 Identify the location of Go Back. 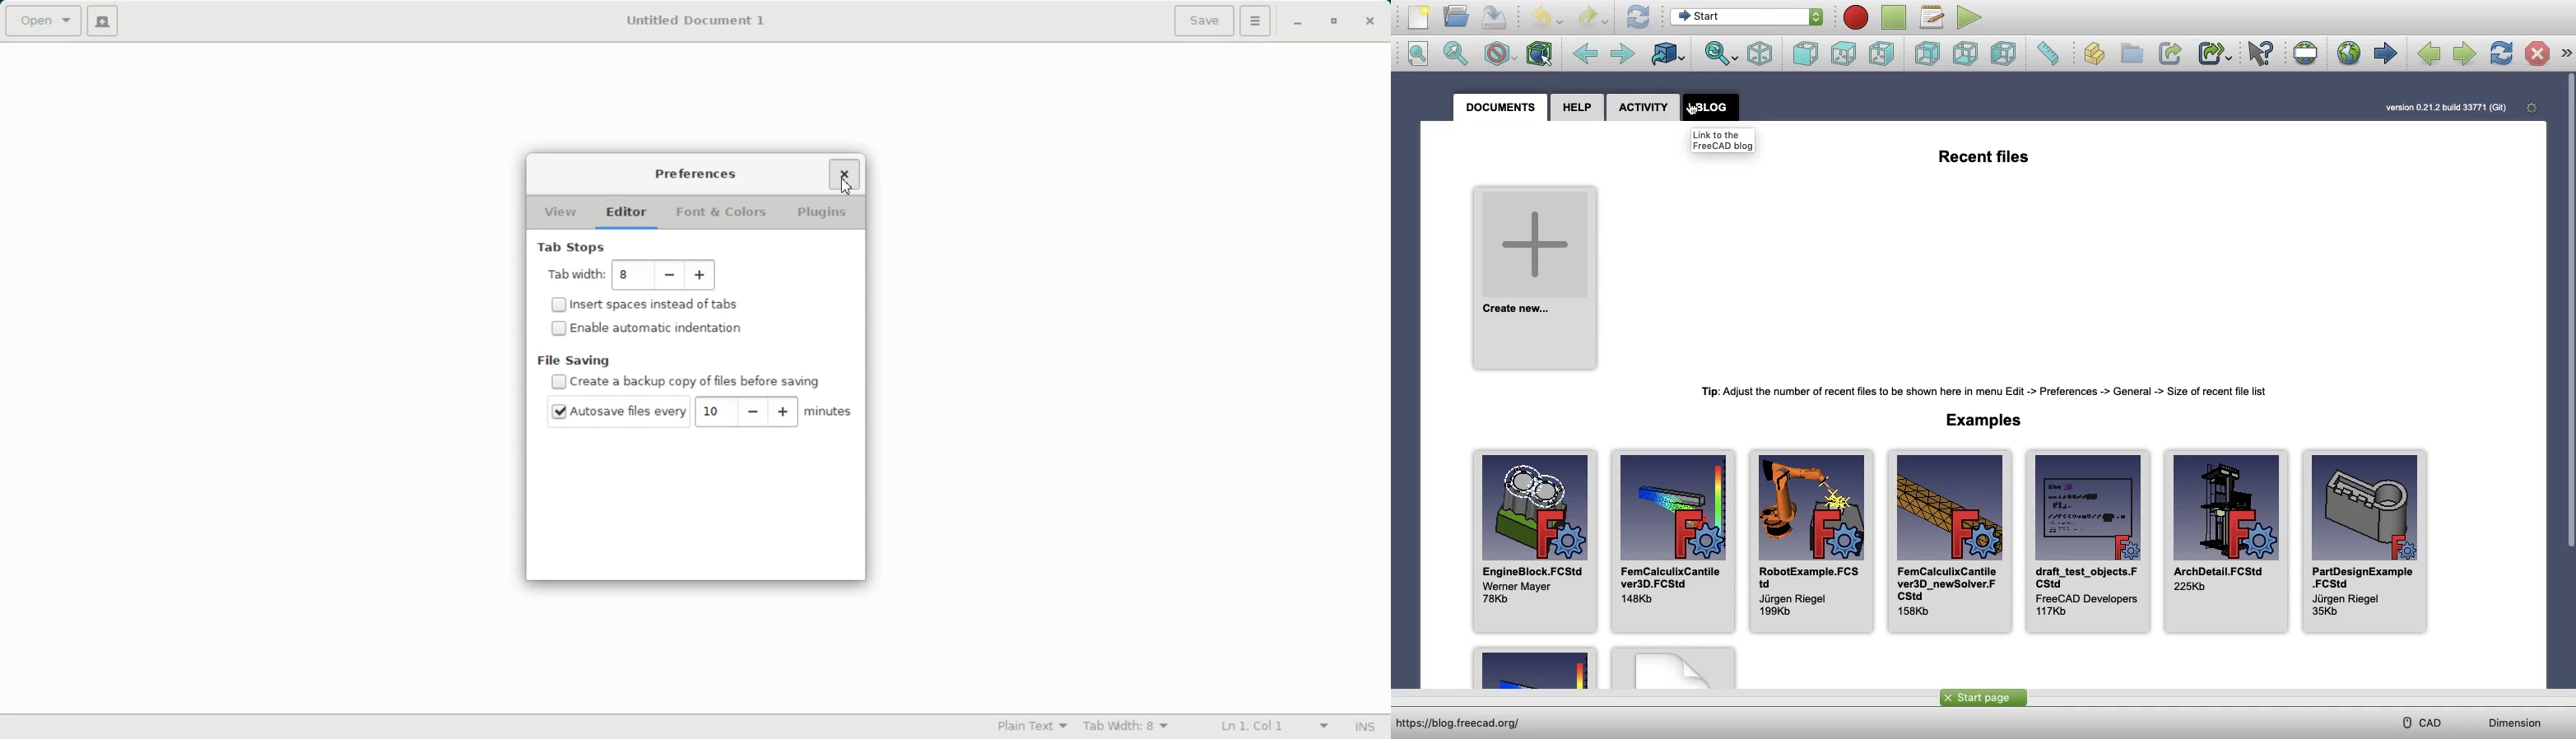
(1584, 53).